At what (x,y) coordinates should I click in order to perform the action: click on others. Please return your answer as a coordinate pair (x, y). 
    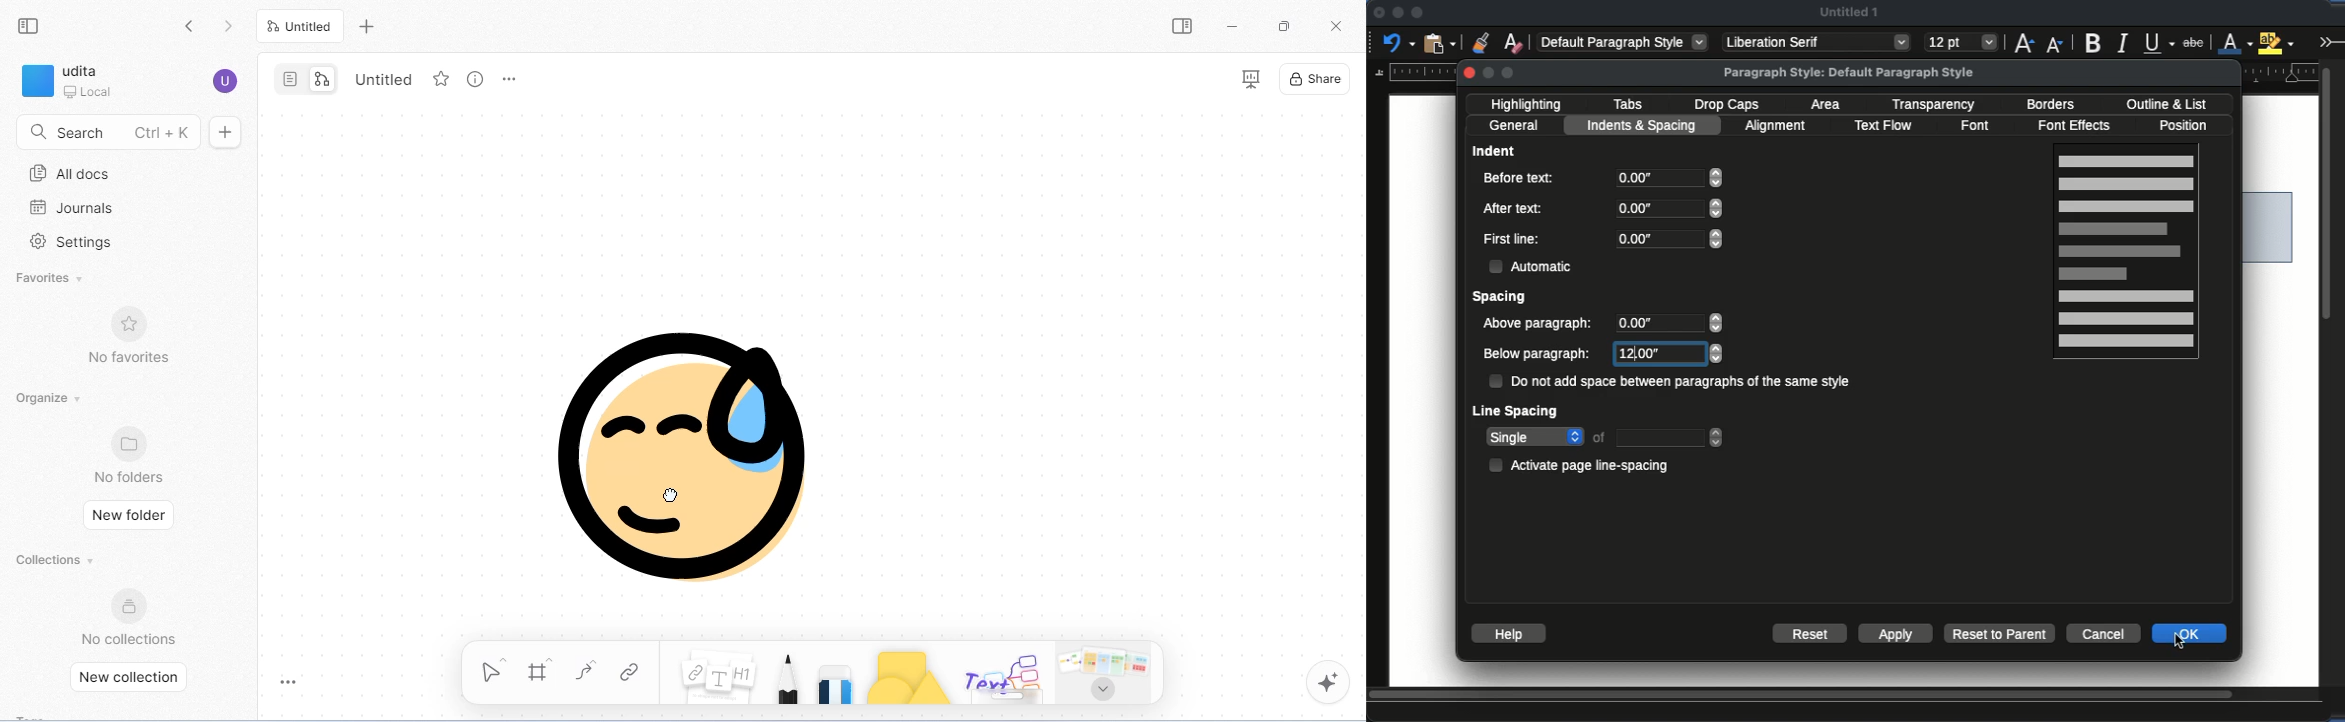
    Looking at the image, I should click on (1007, 677).